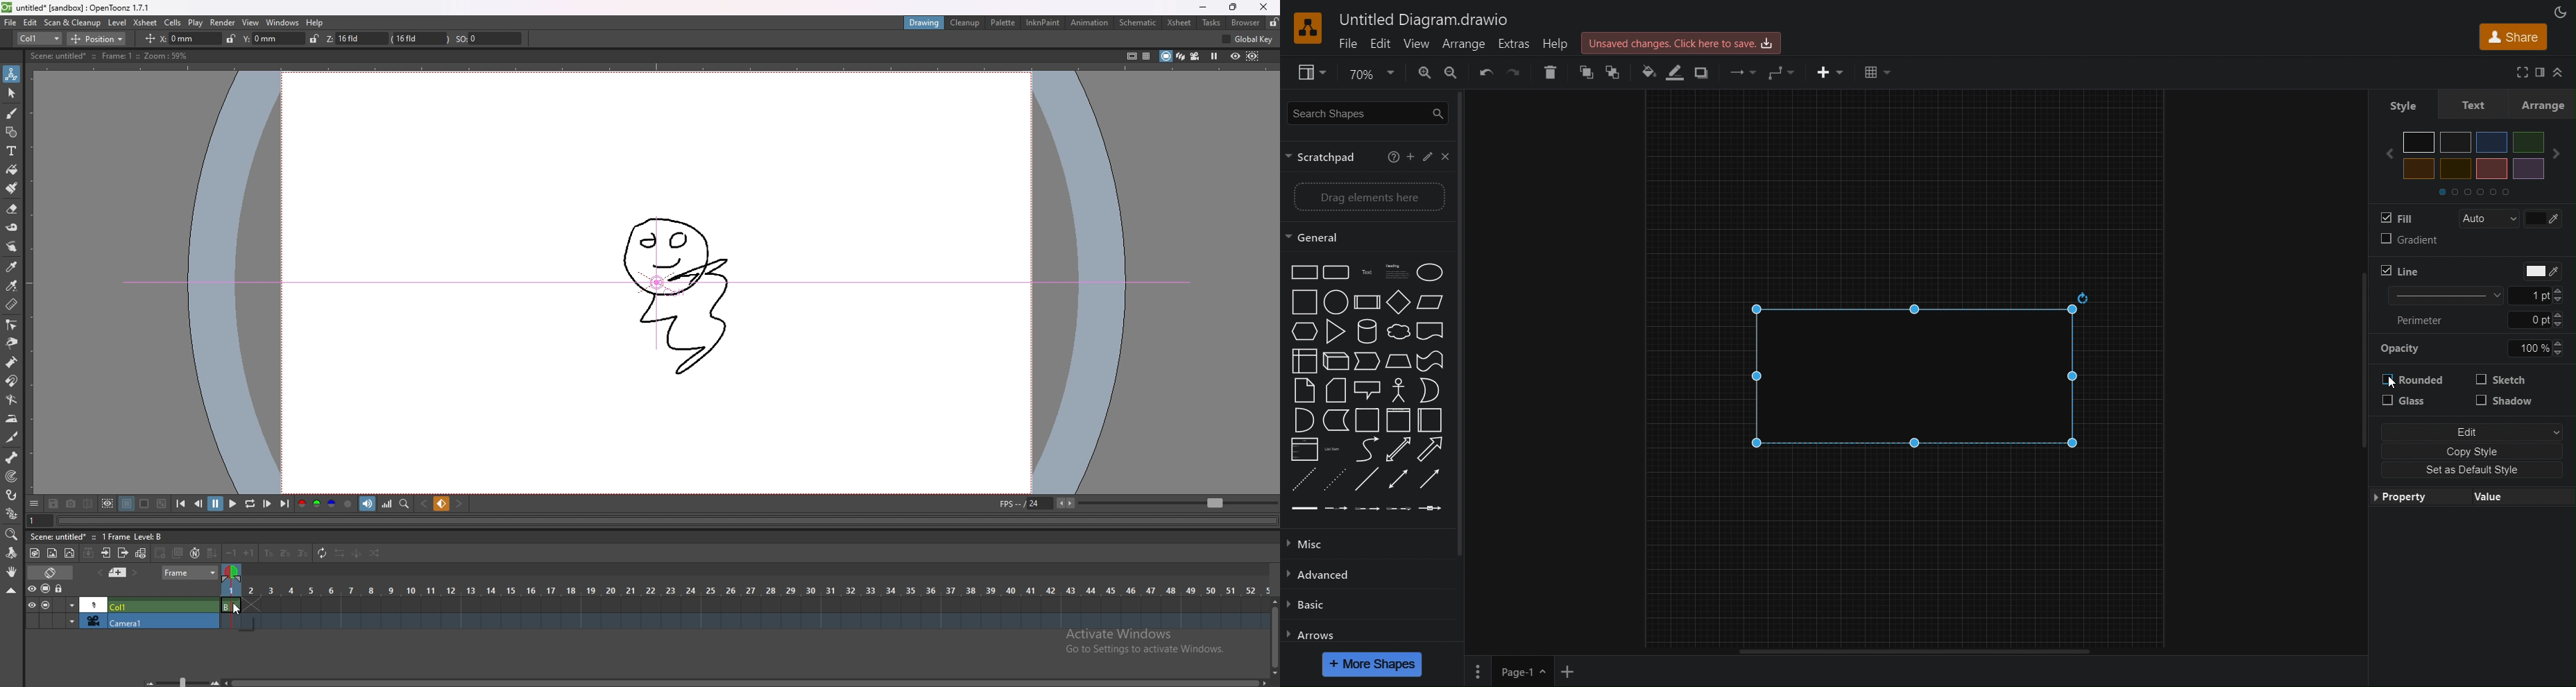 The image size is (2576, 700). I want to click on resize, so click(1231, 7).